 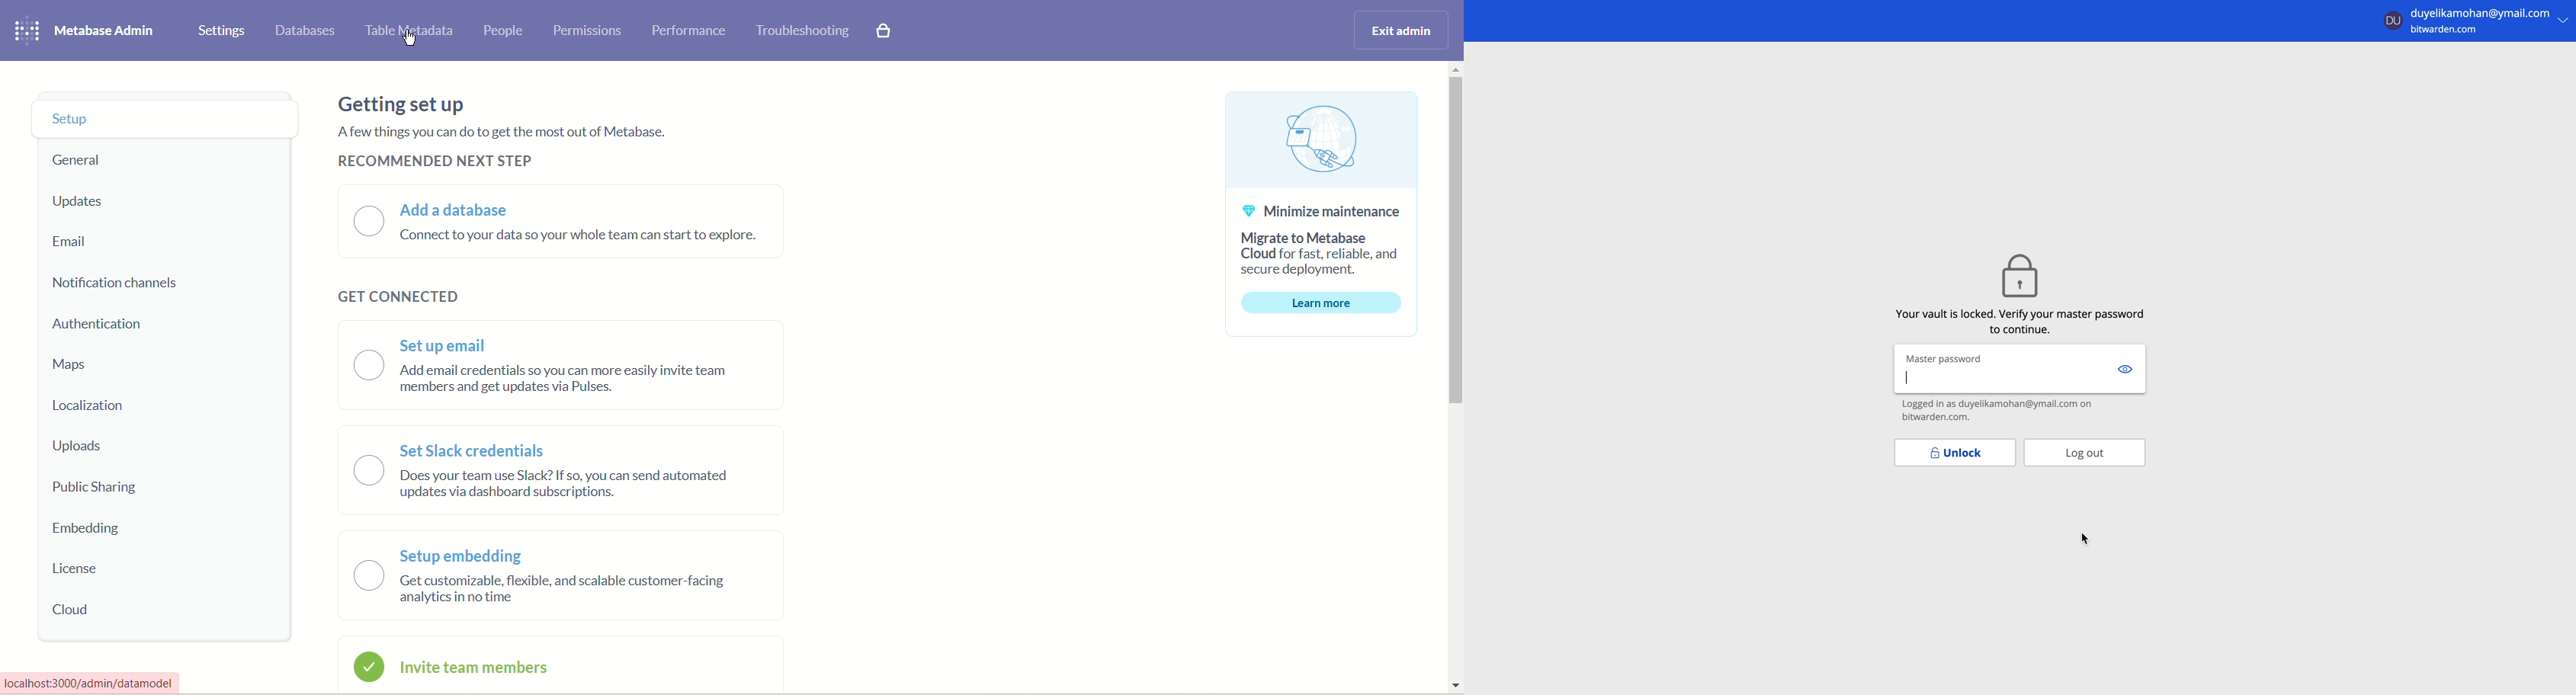 I want to click on cursor, so click(x=2086, y=539).